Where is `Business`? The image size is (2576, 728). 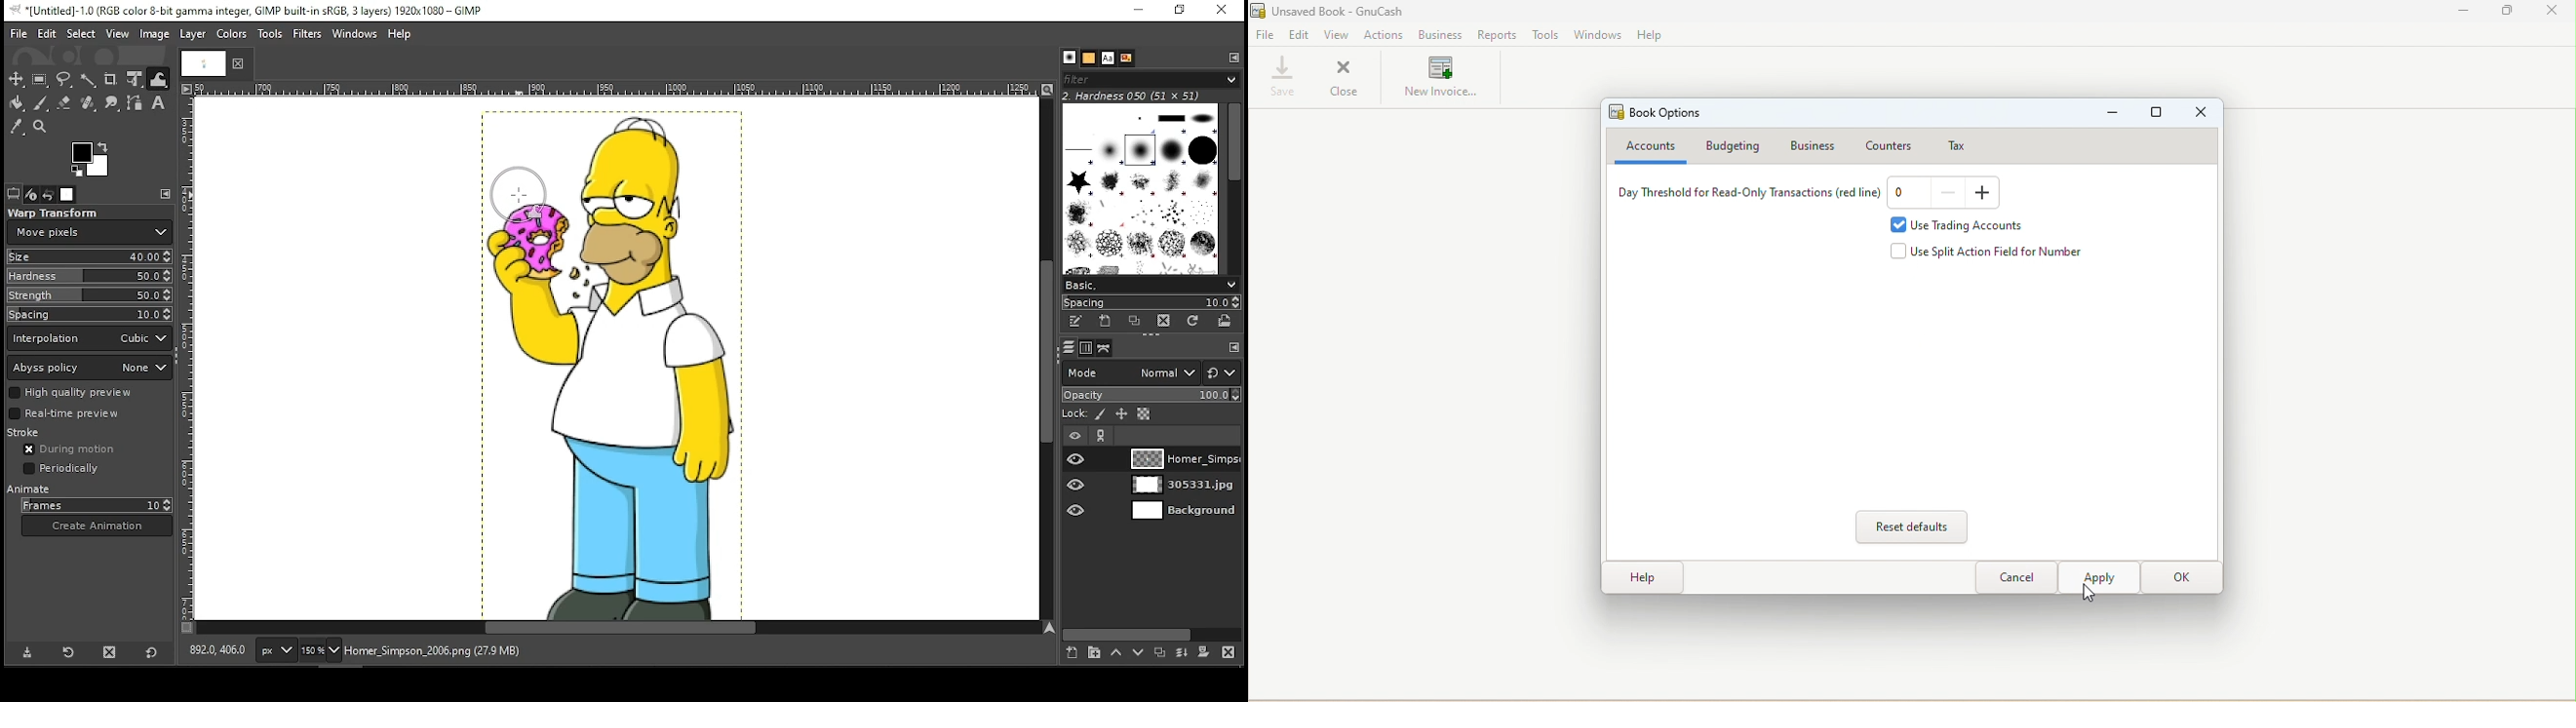 Business is located at coordinates (1817, 145).